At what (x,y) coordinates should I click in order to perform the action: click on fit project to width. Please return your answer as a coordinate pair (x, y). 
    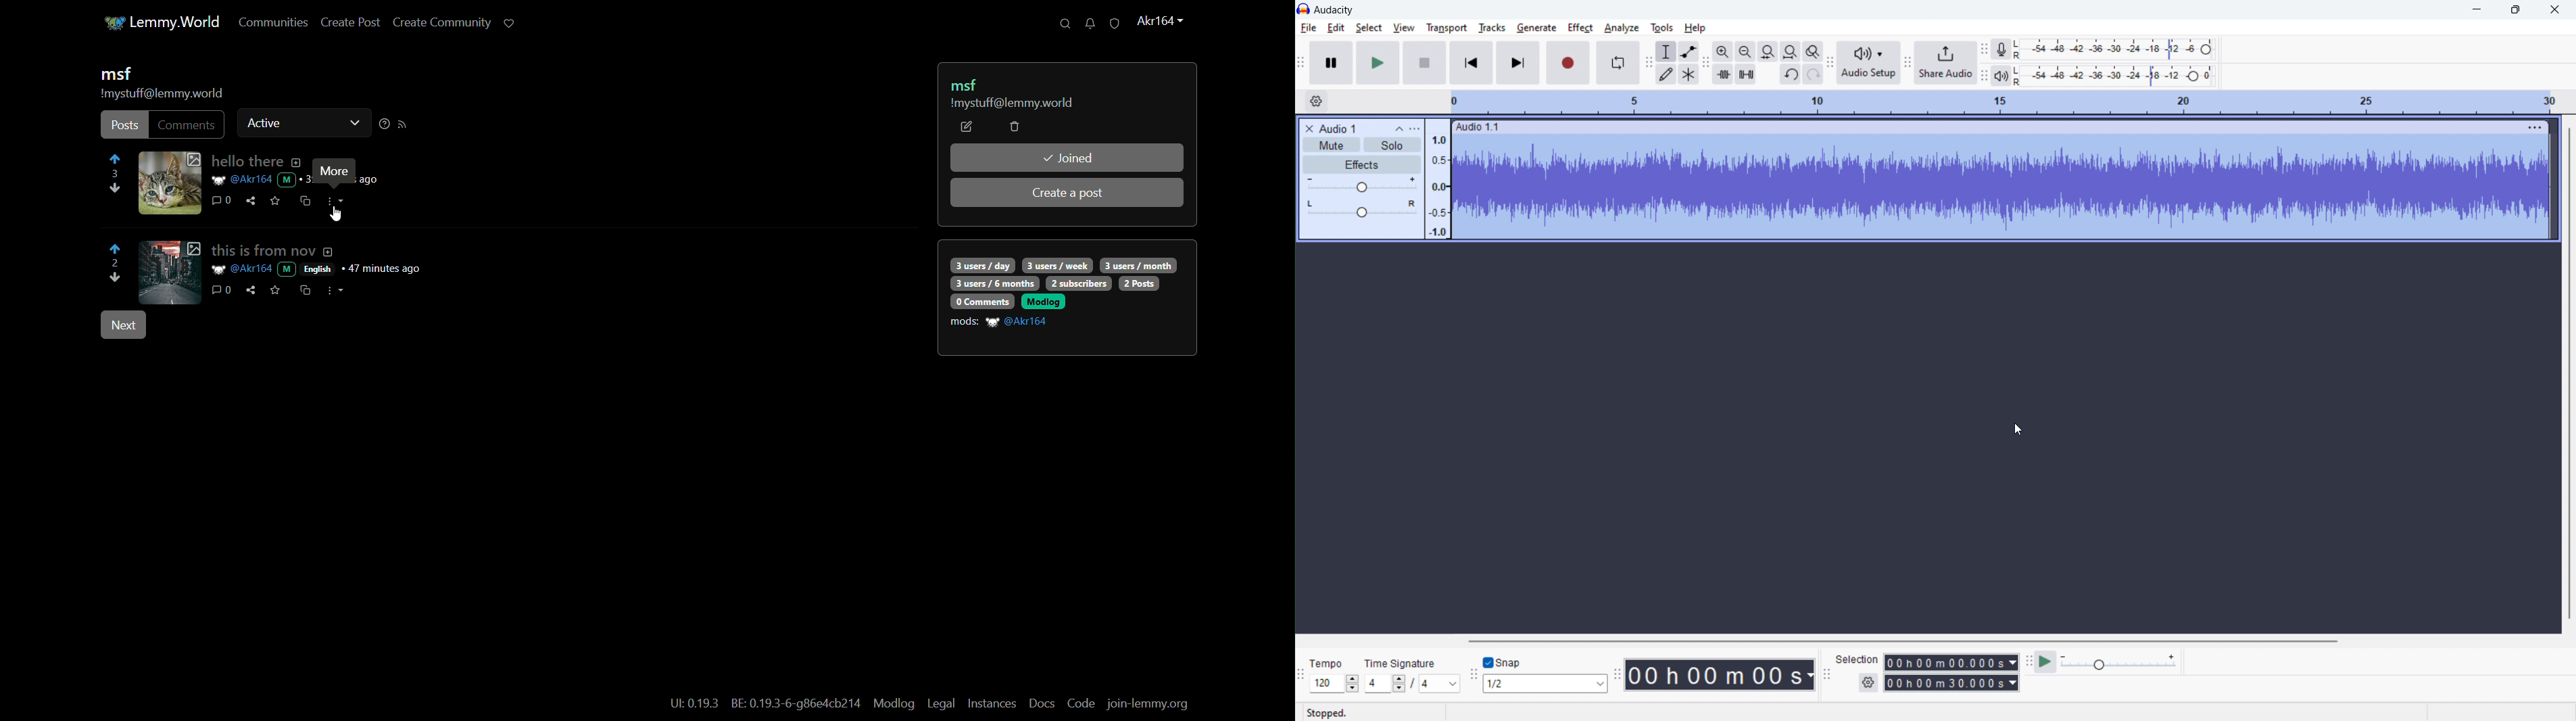
    Looking at the image, I should click on (1790, 51).